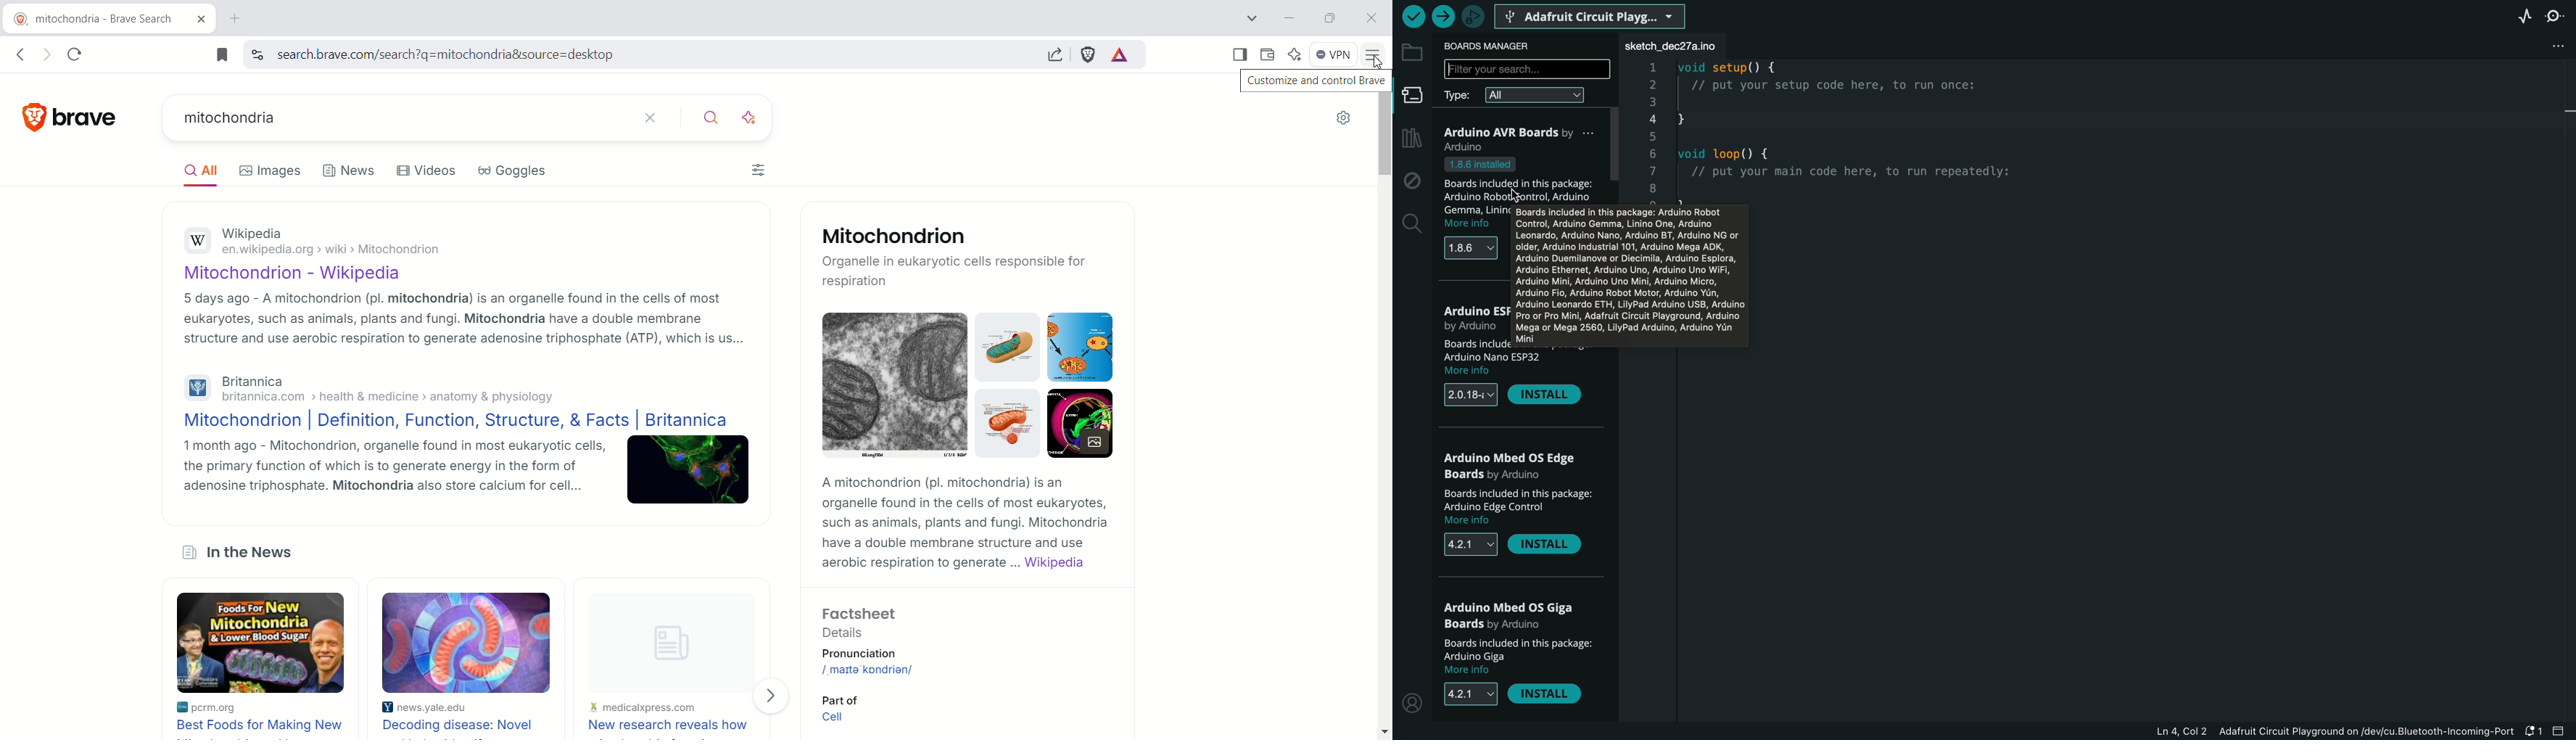  I want to click on folder, so click(1411, 52).